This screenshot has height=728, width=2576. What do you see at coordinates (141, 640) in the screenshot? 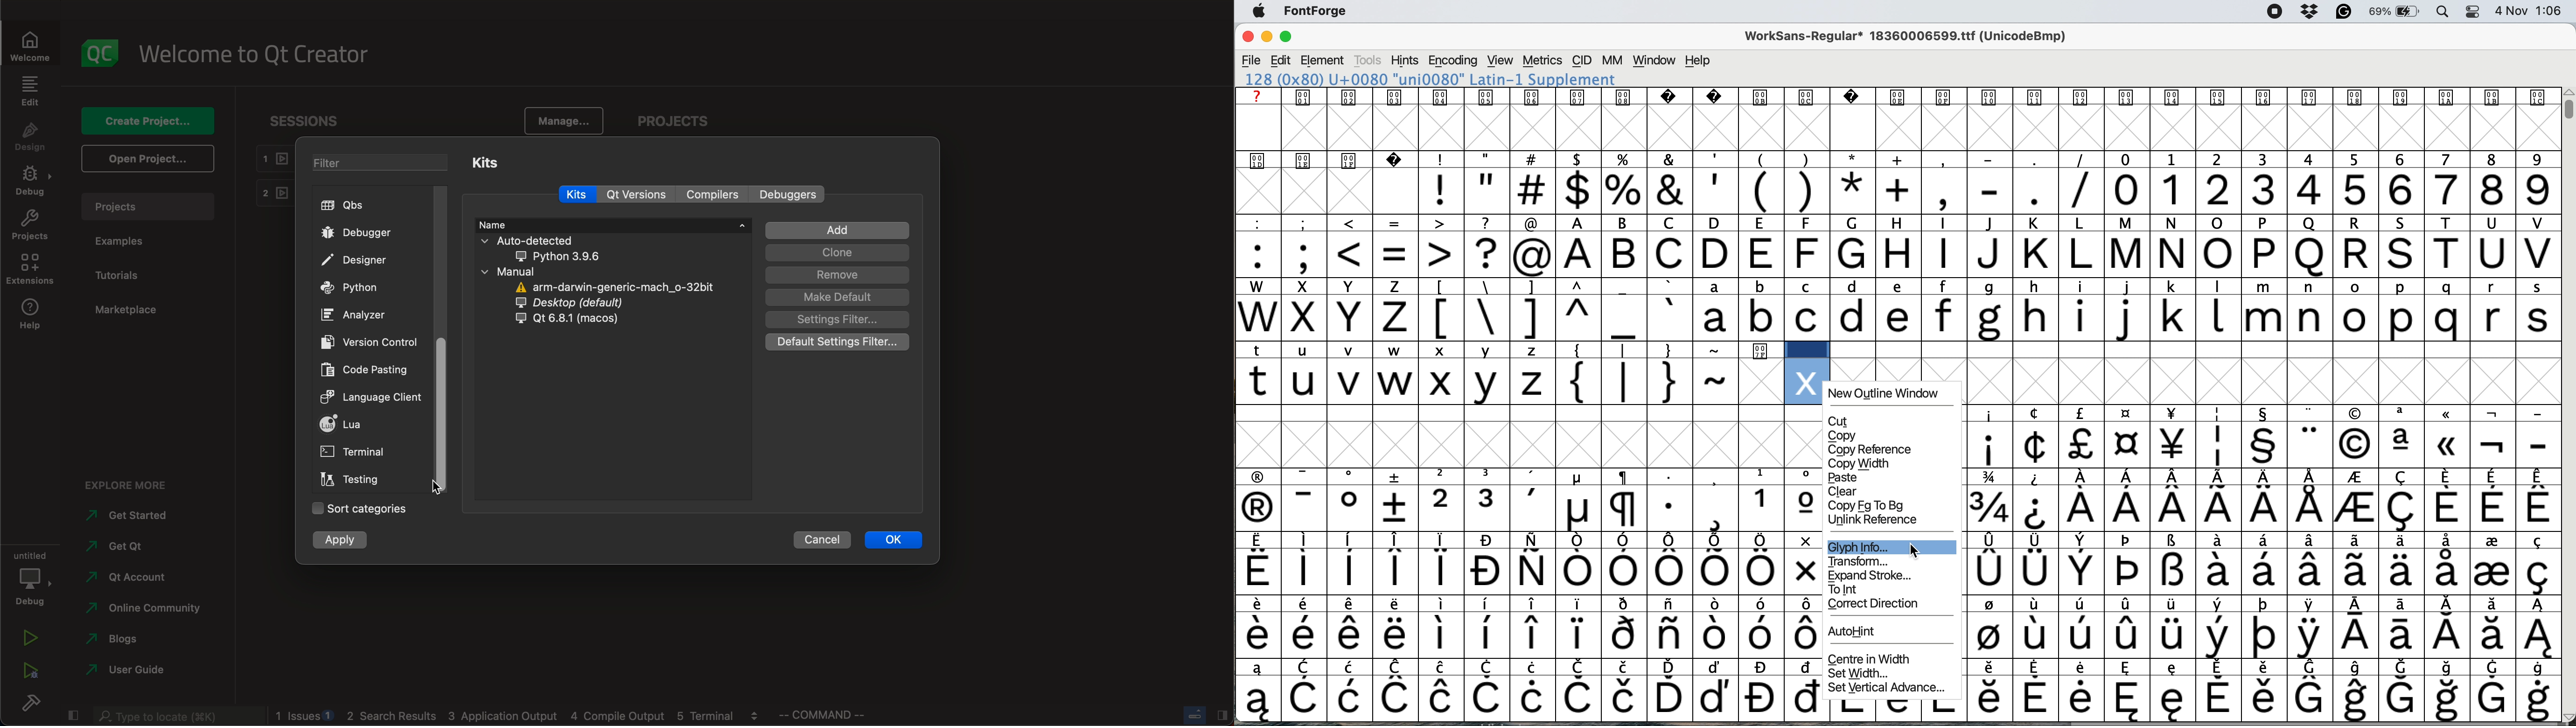
I see `blogs` at bounding box center [141, 640].